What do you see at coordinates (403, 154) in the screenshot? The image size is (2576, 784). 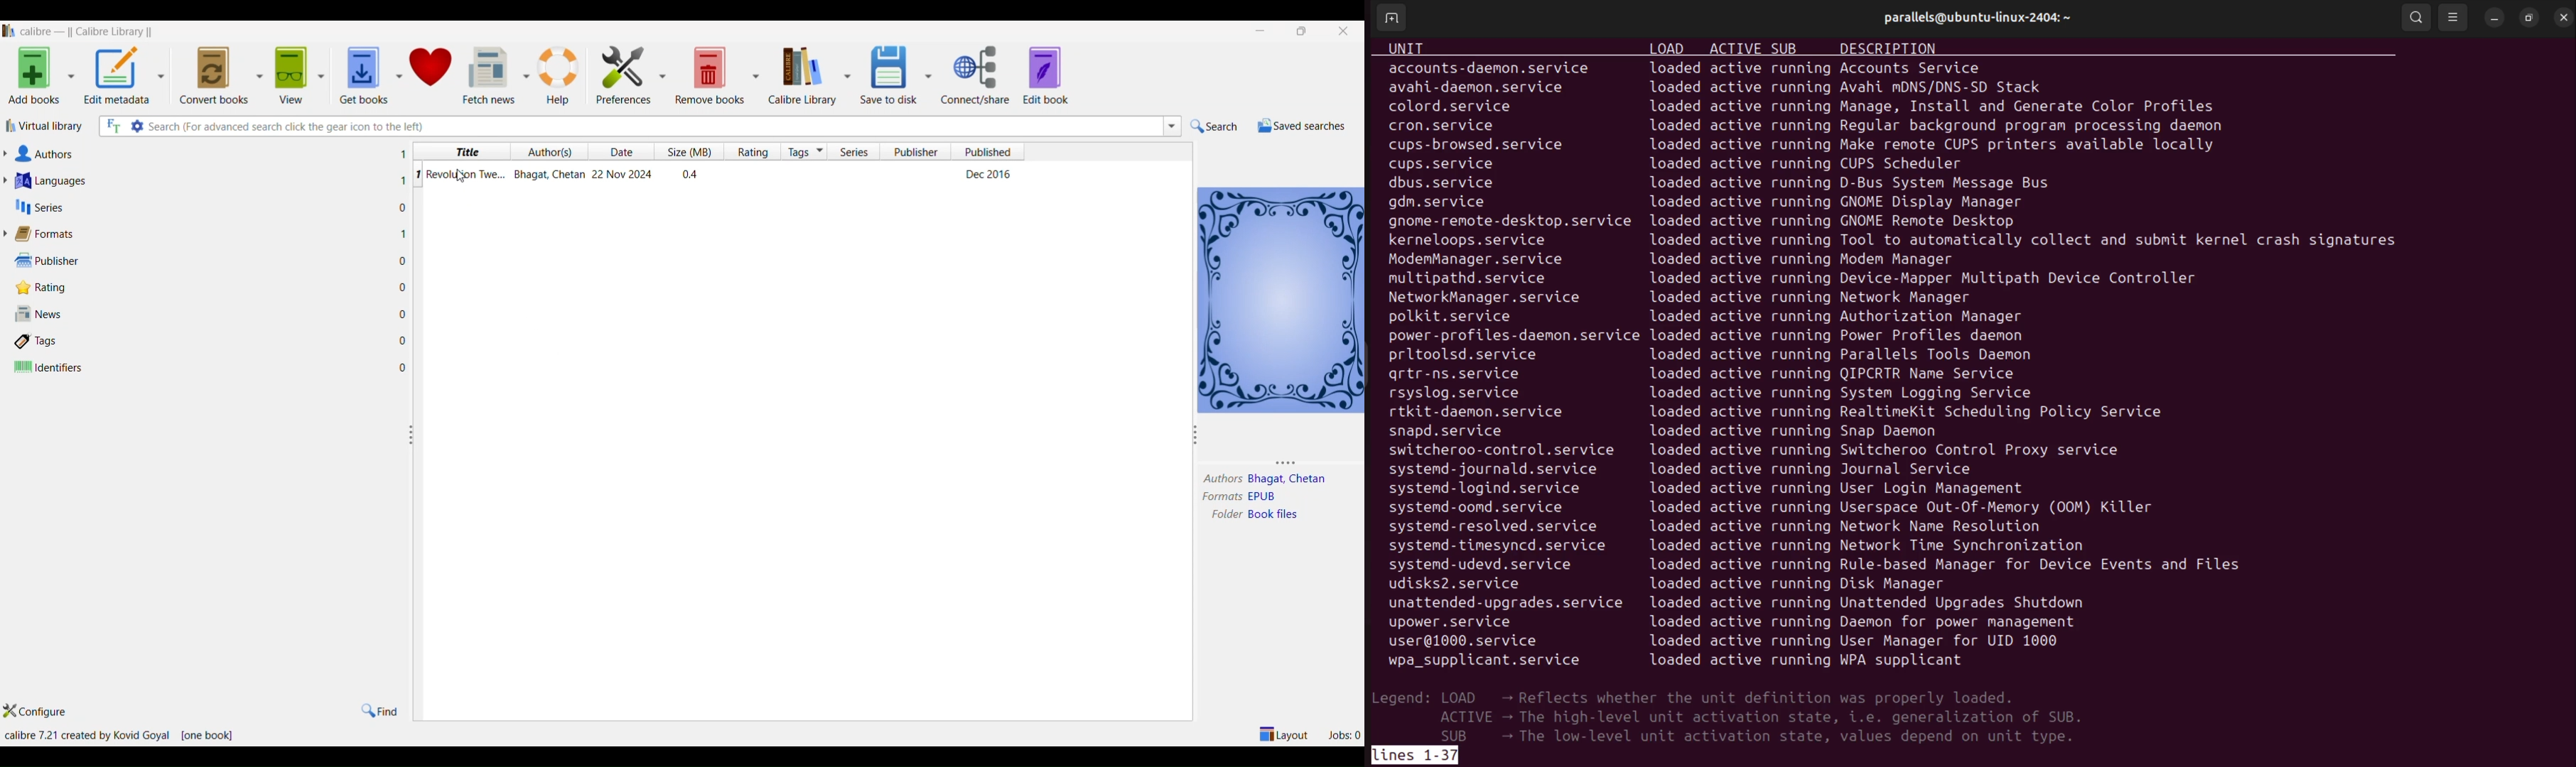 I see `1` at bounding box center [403, 154].